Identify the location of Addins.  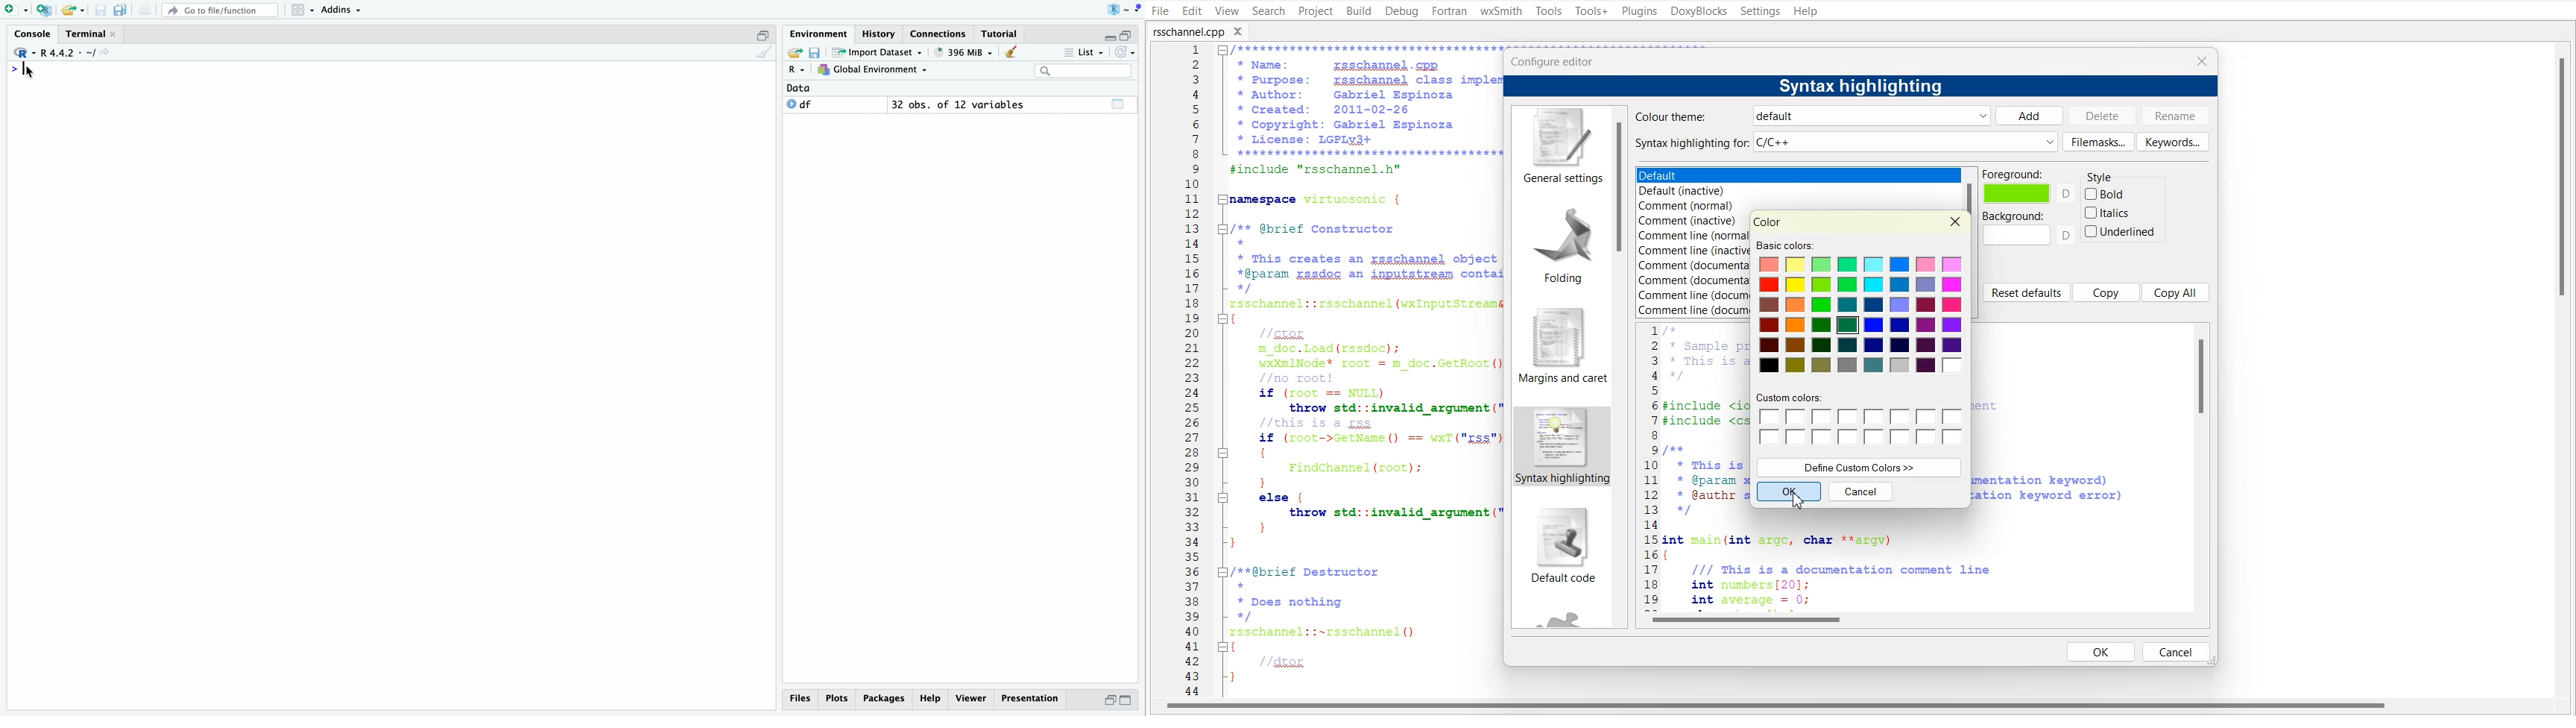
(341, 10).